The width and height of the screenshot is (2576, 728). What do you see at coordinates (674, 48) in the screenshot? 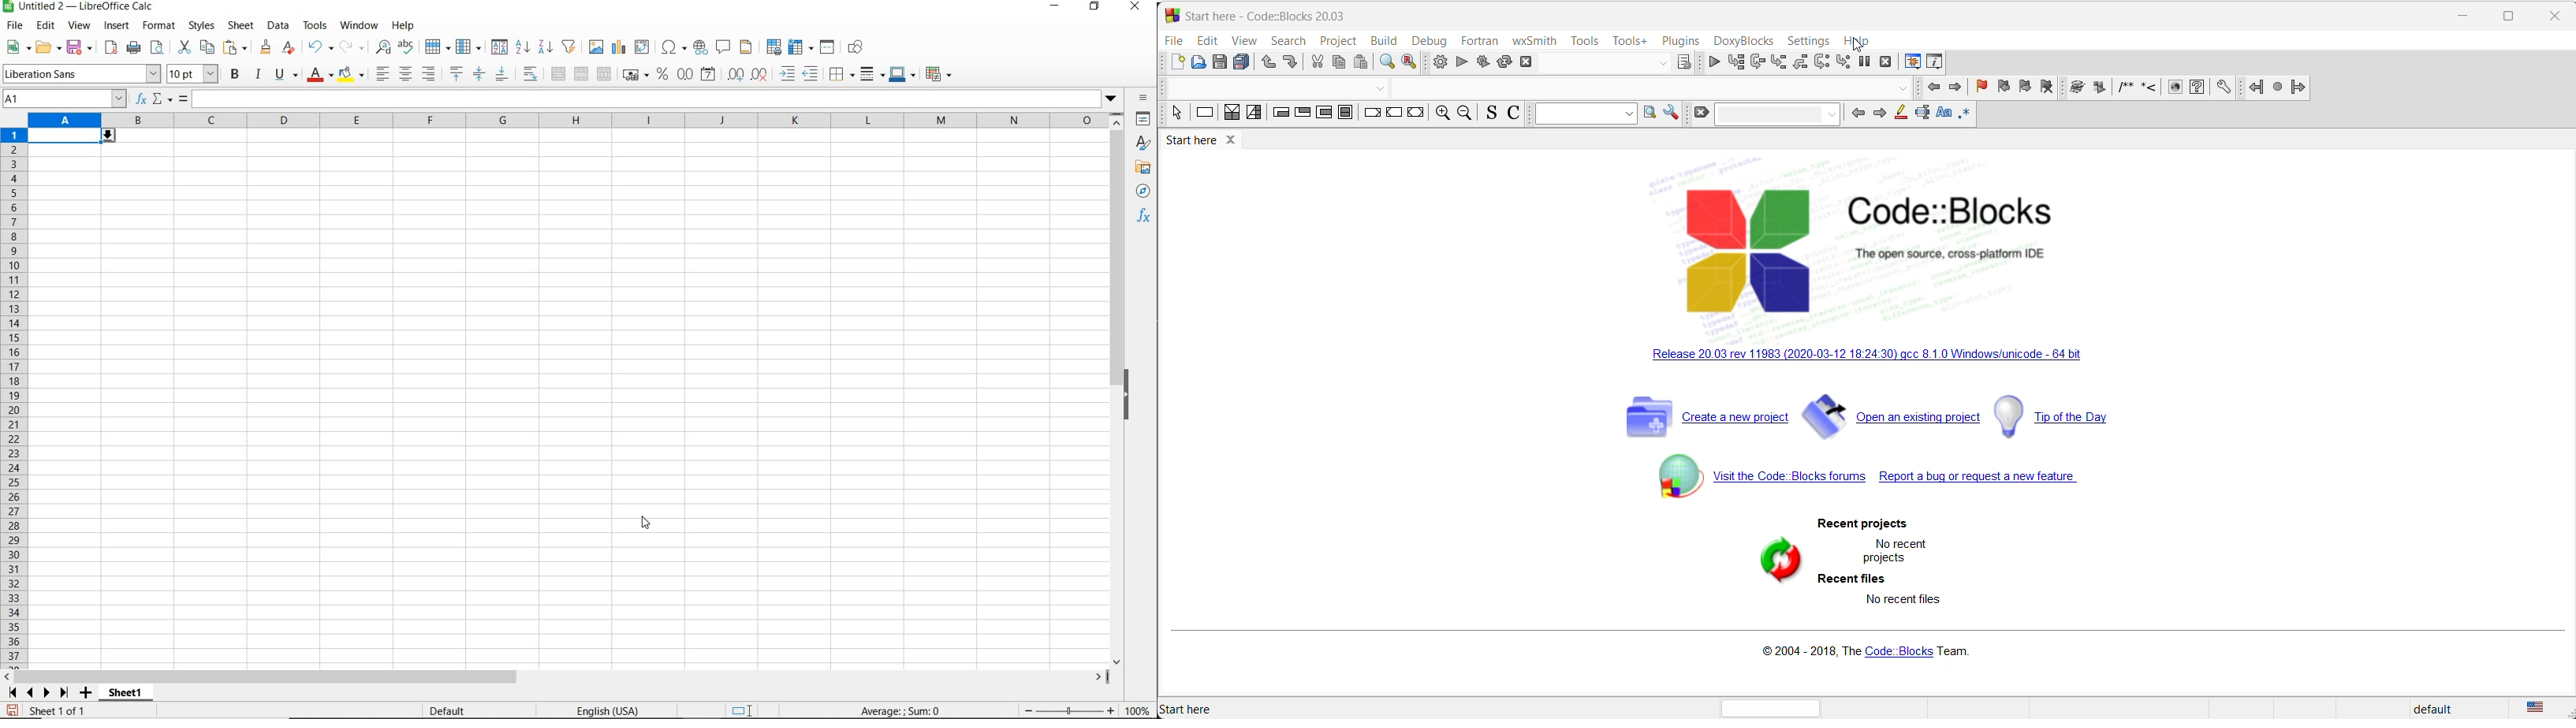
I see `insert special characters` at bounding box center [674, 48].